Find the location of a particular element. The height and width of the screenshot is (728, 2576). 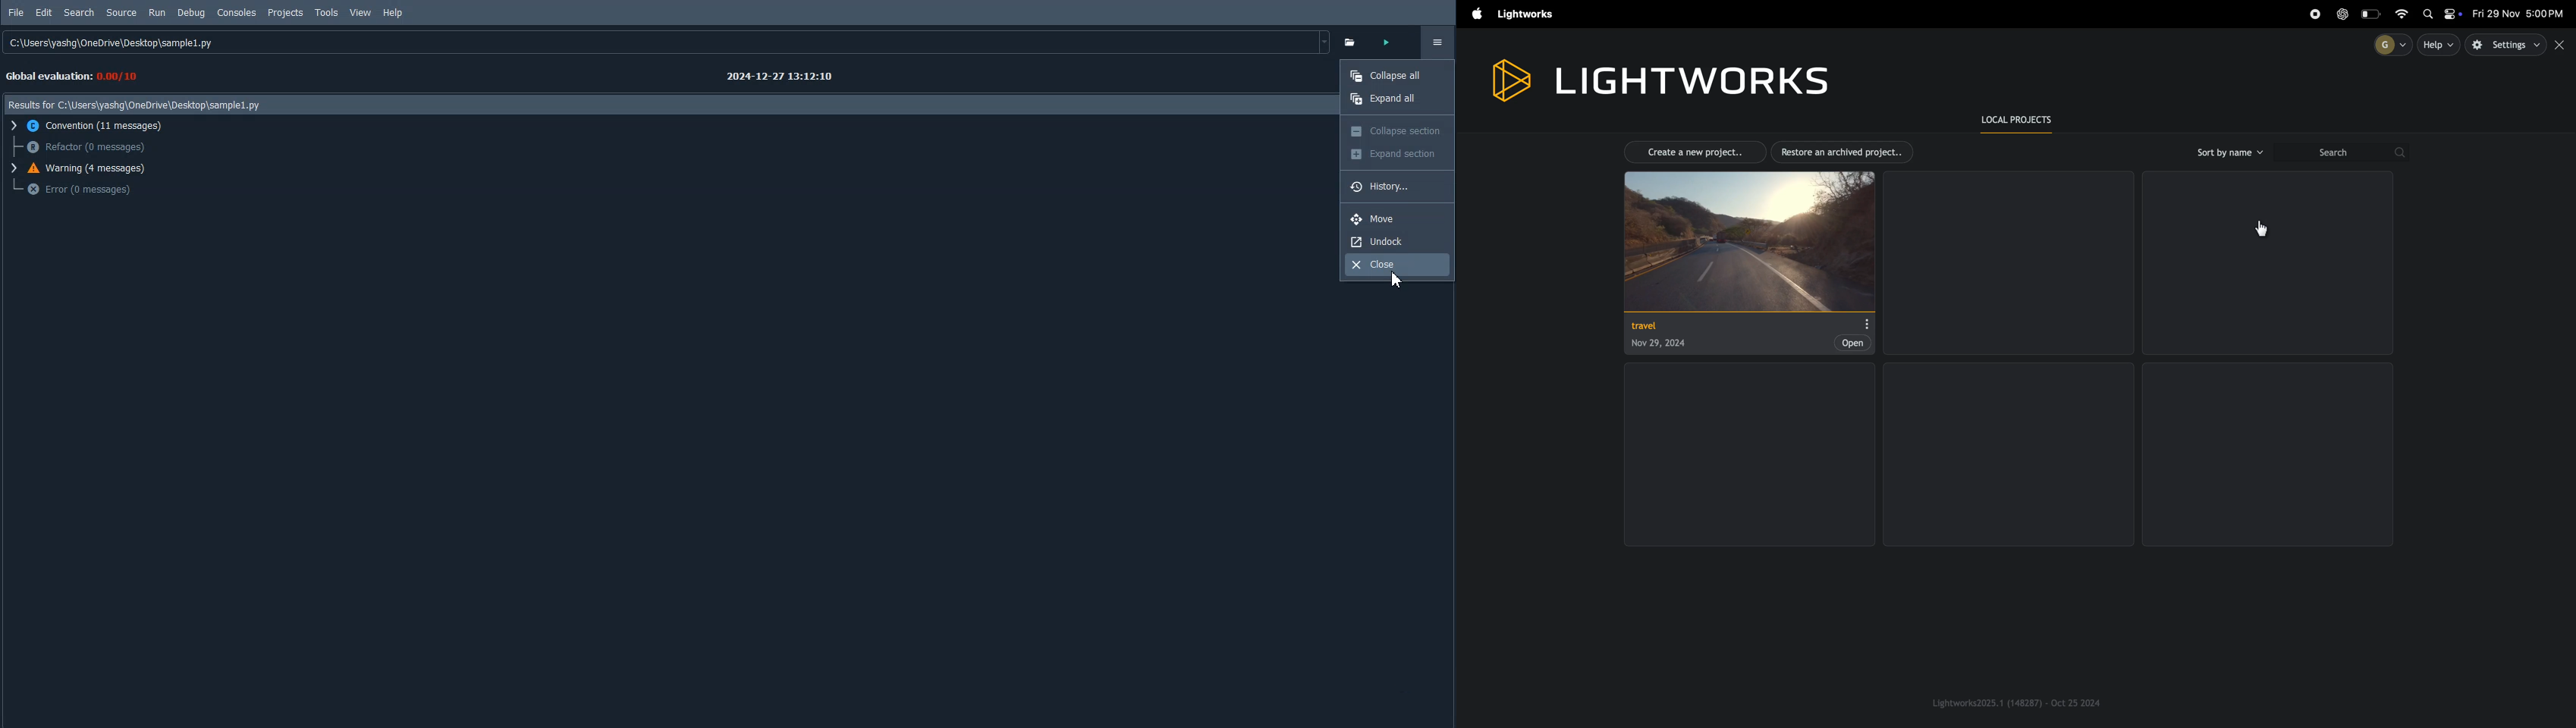

cursor on close is located at coordinates (1409, 281).